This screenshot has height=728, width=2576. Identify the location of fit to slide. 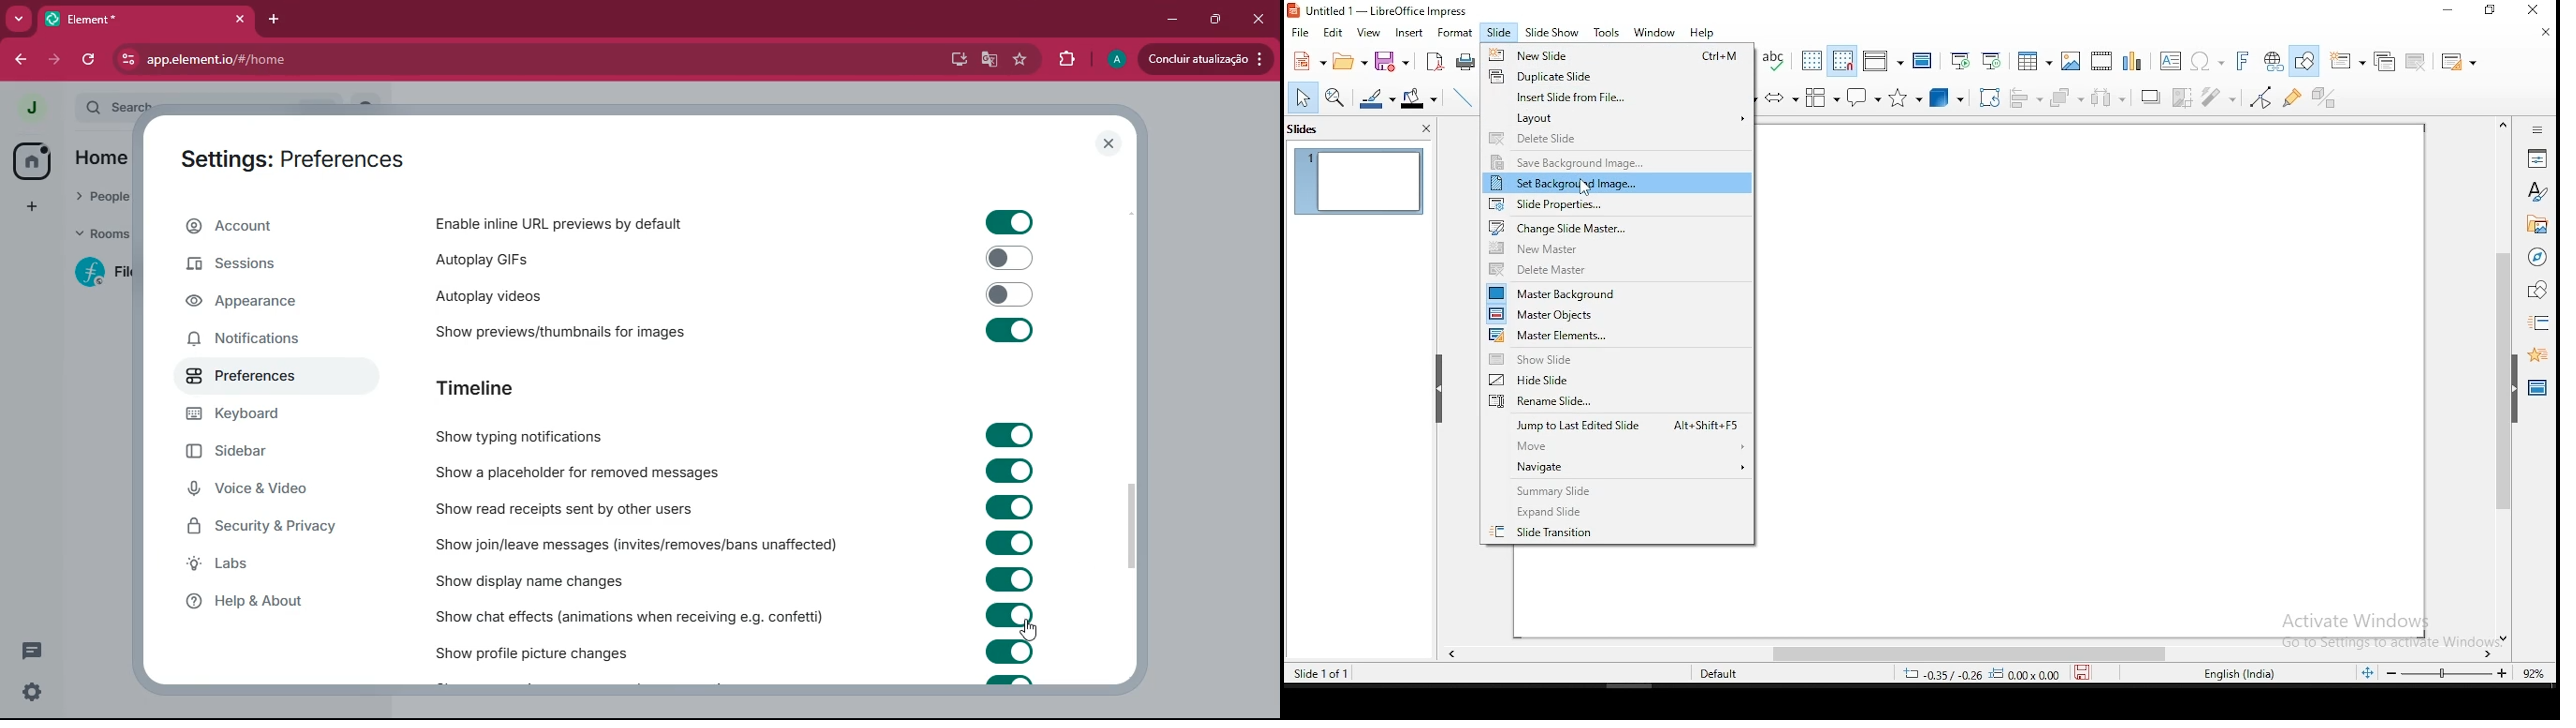
(2366, 673).